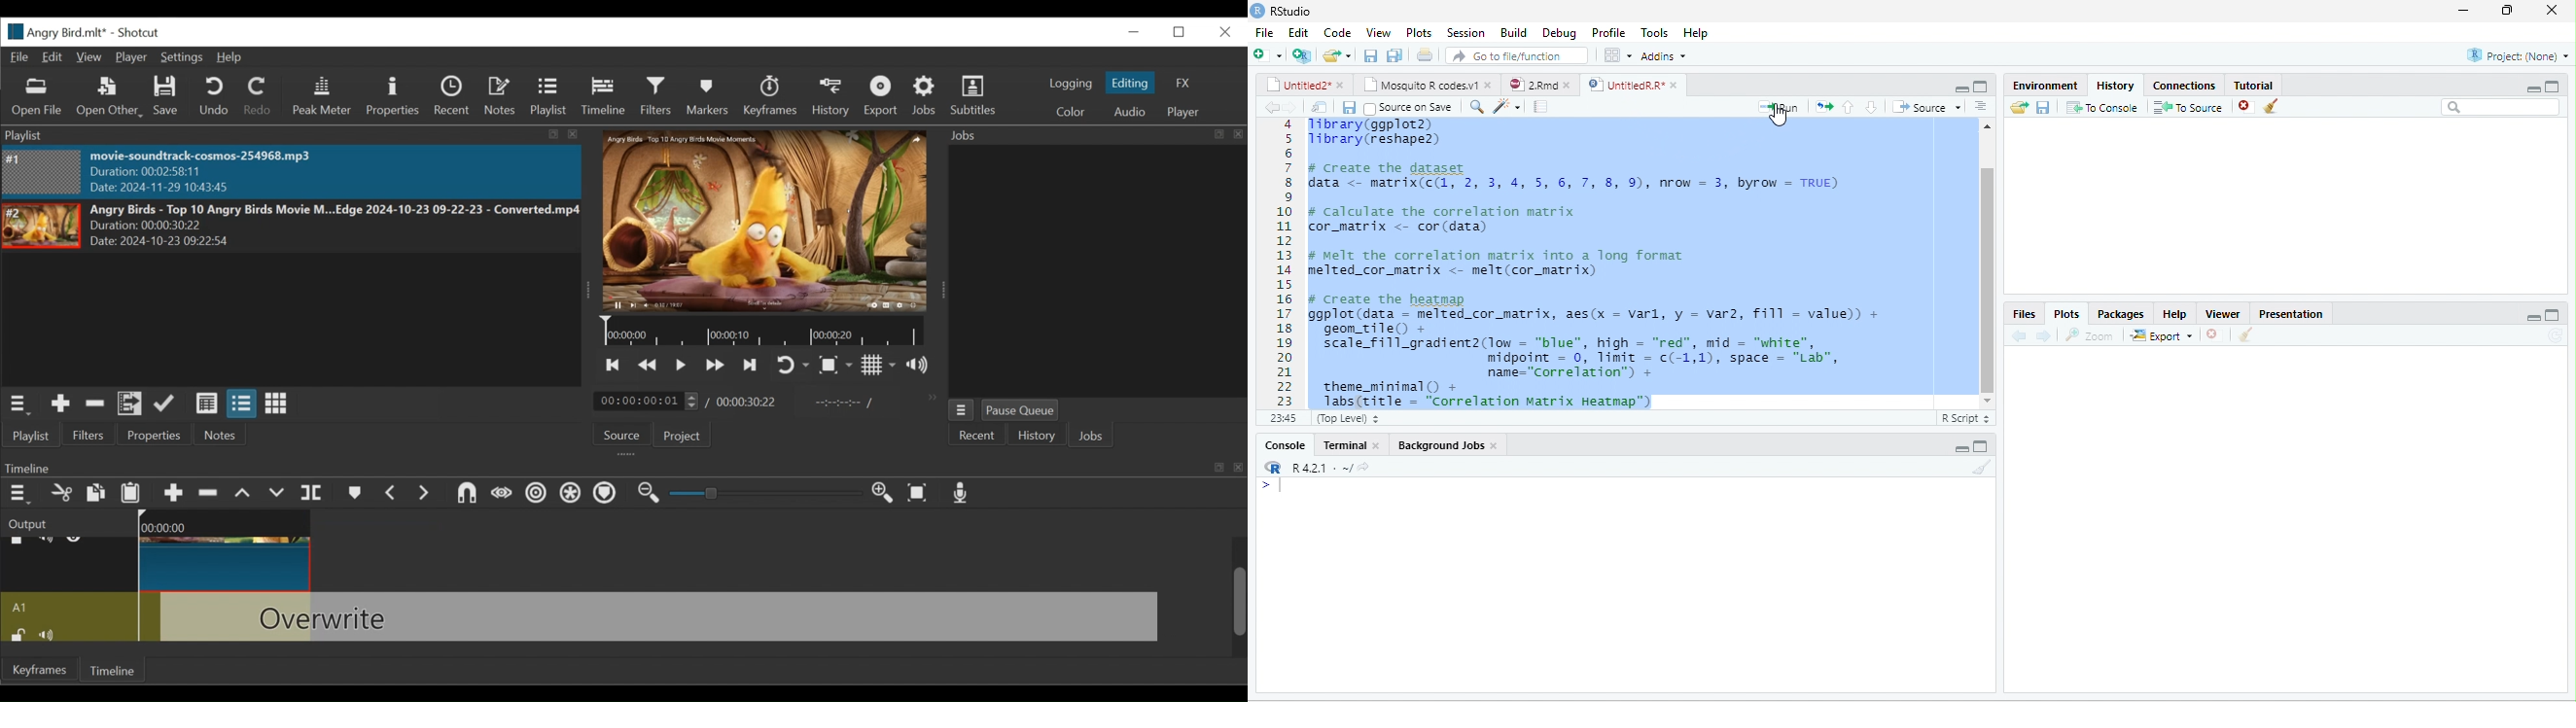  Describe the element at coordinates (36, 435) in the screenshot. I see `Playlist` at that location.